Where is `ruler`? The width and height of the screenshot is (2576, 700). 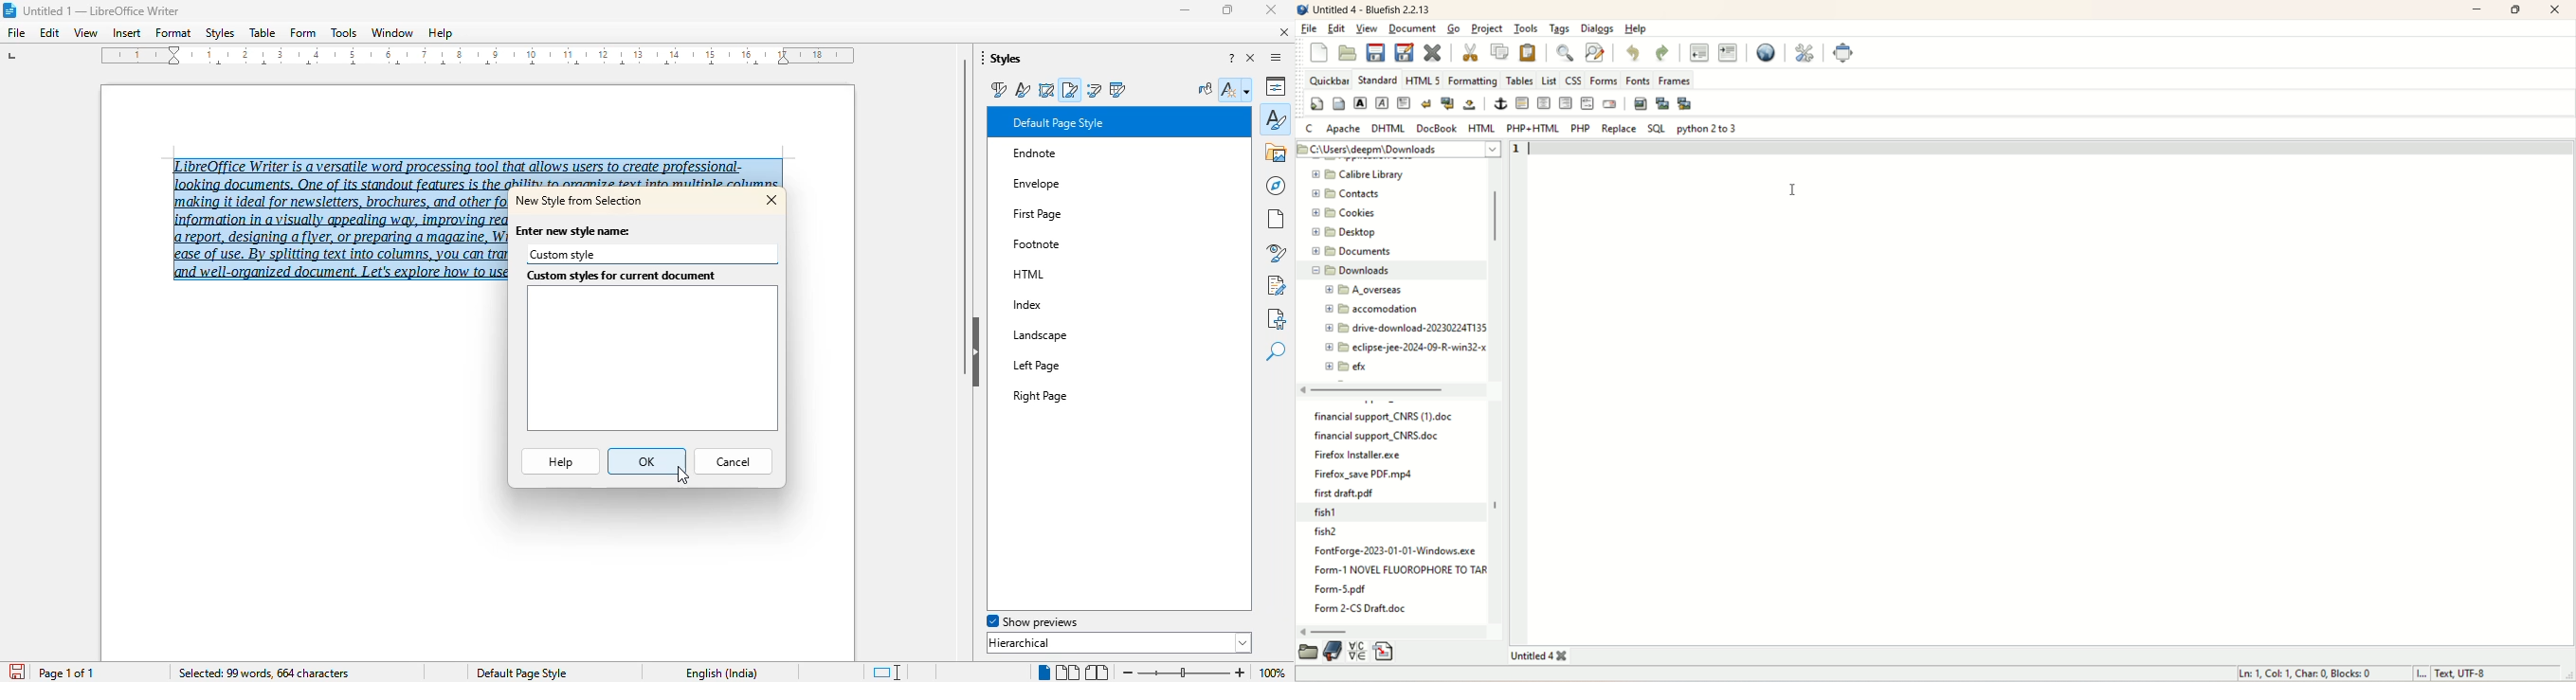 ruler is located at coordinates (481, 59).